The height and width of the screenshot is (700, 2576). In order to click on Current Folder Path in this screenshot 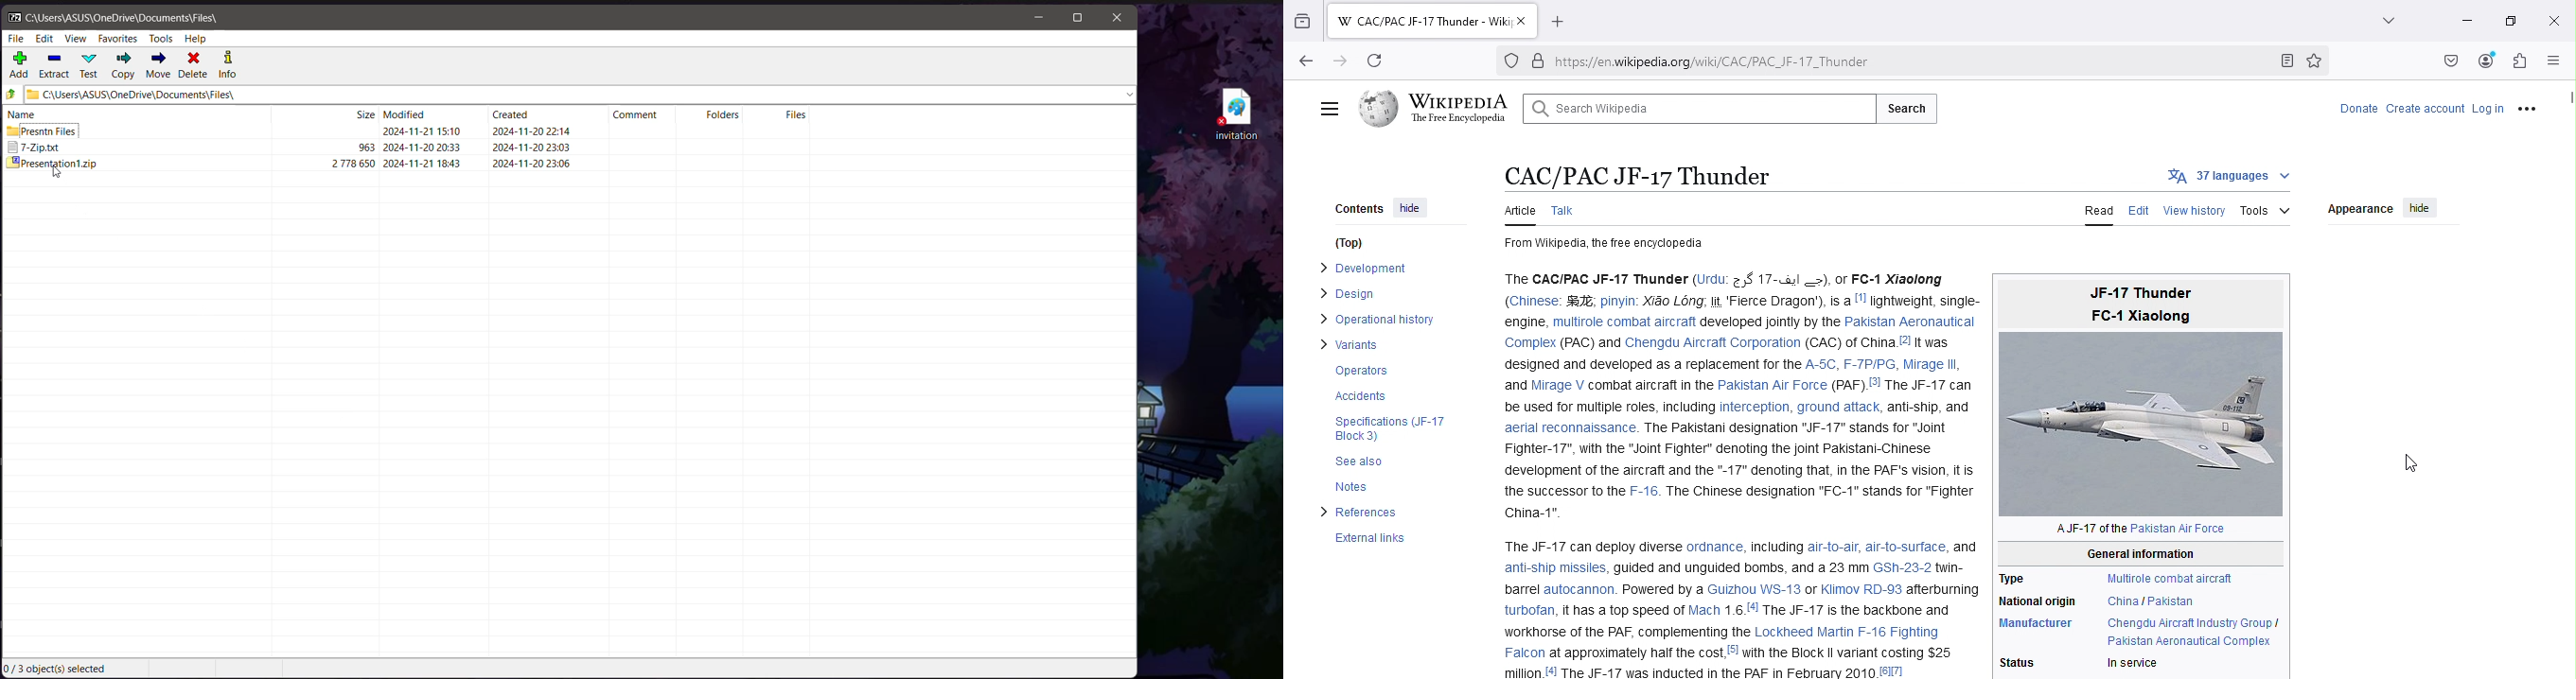, I will do `click(122, 17)`.